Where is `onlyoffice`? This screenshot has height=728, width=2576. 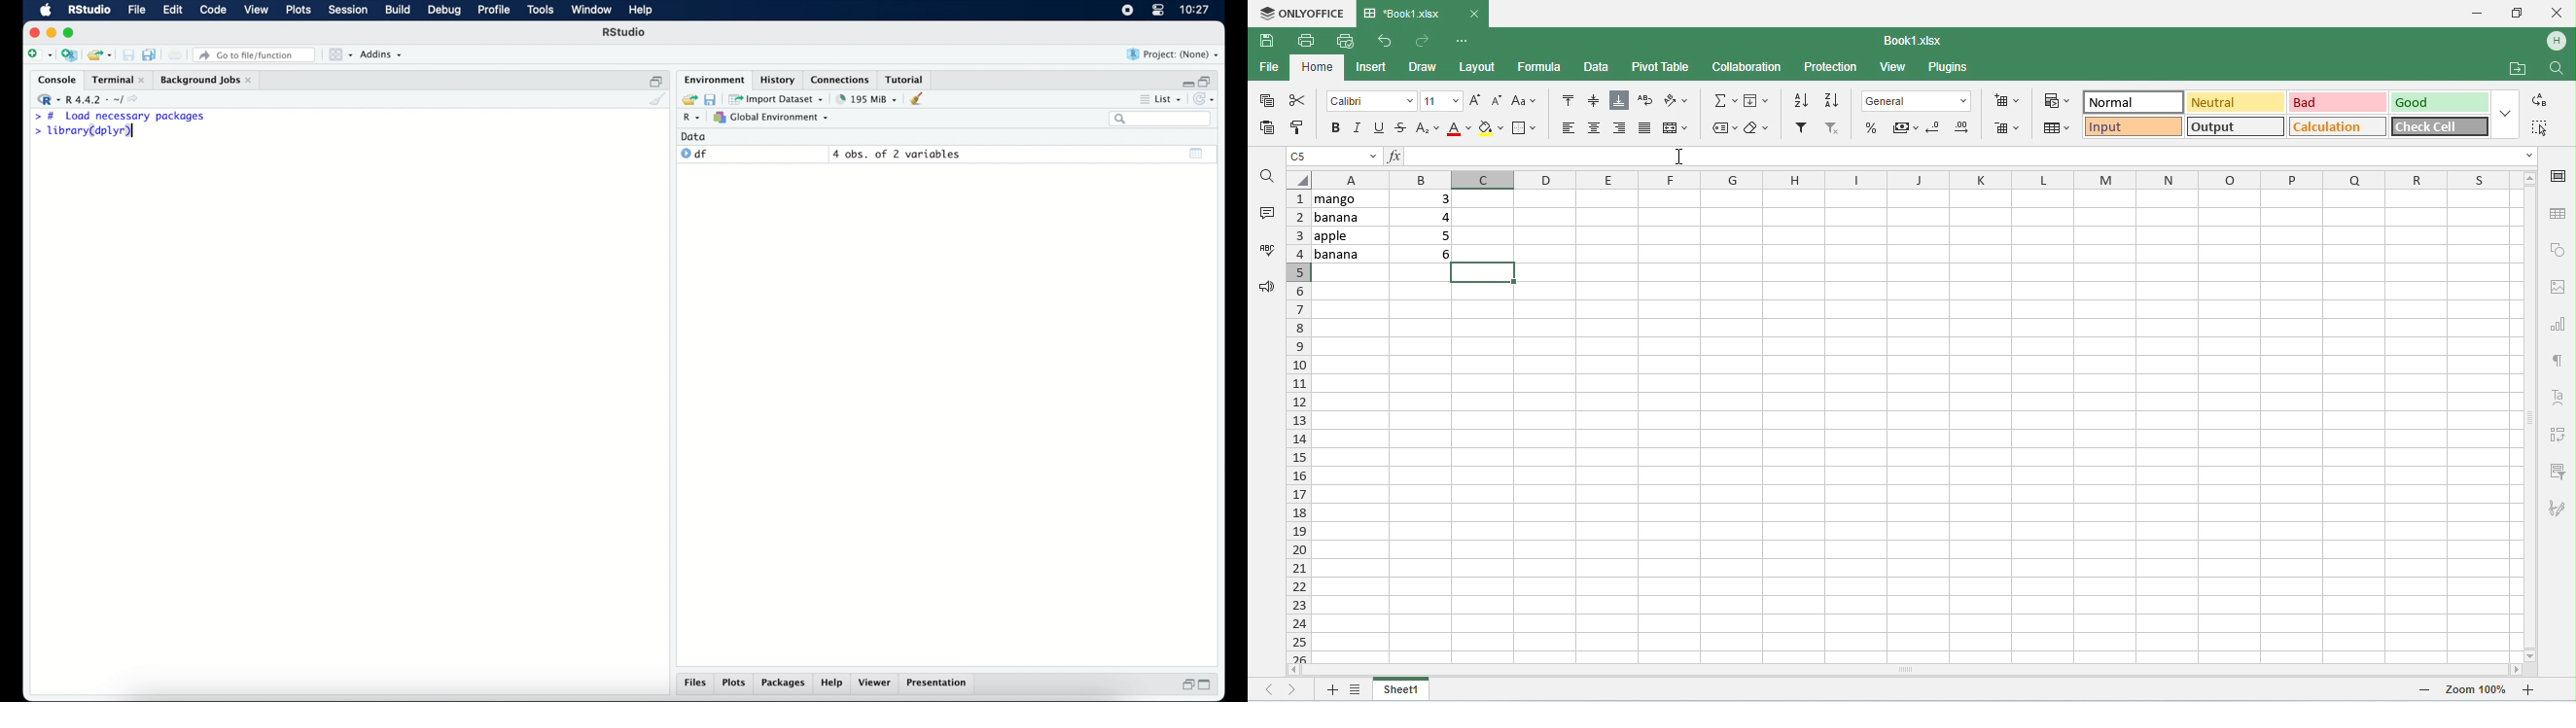
onlyoffice is located at coordinates (1302, 14).